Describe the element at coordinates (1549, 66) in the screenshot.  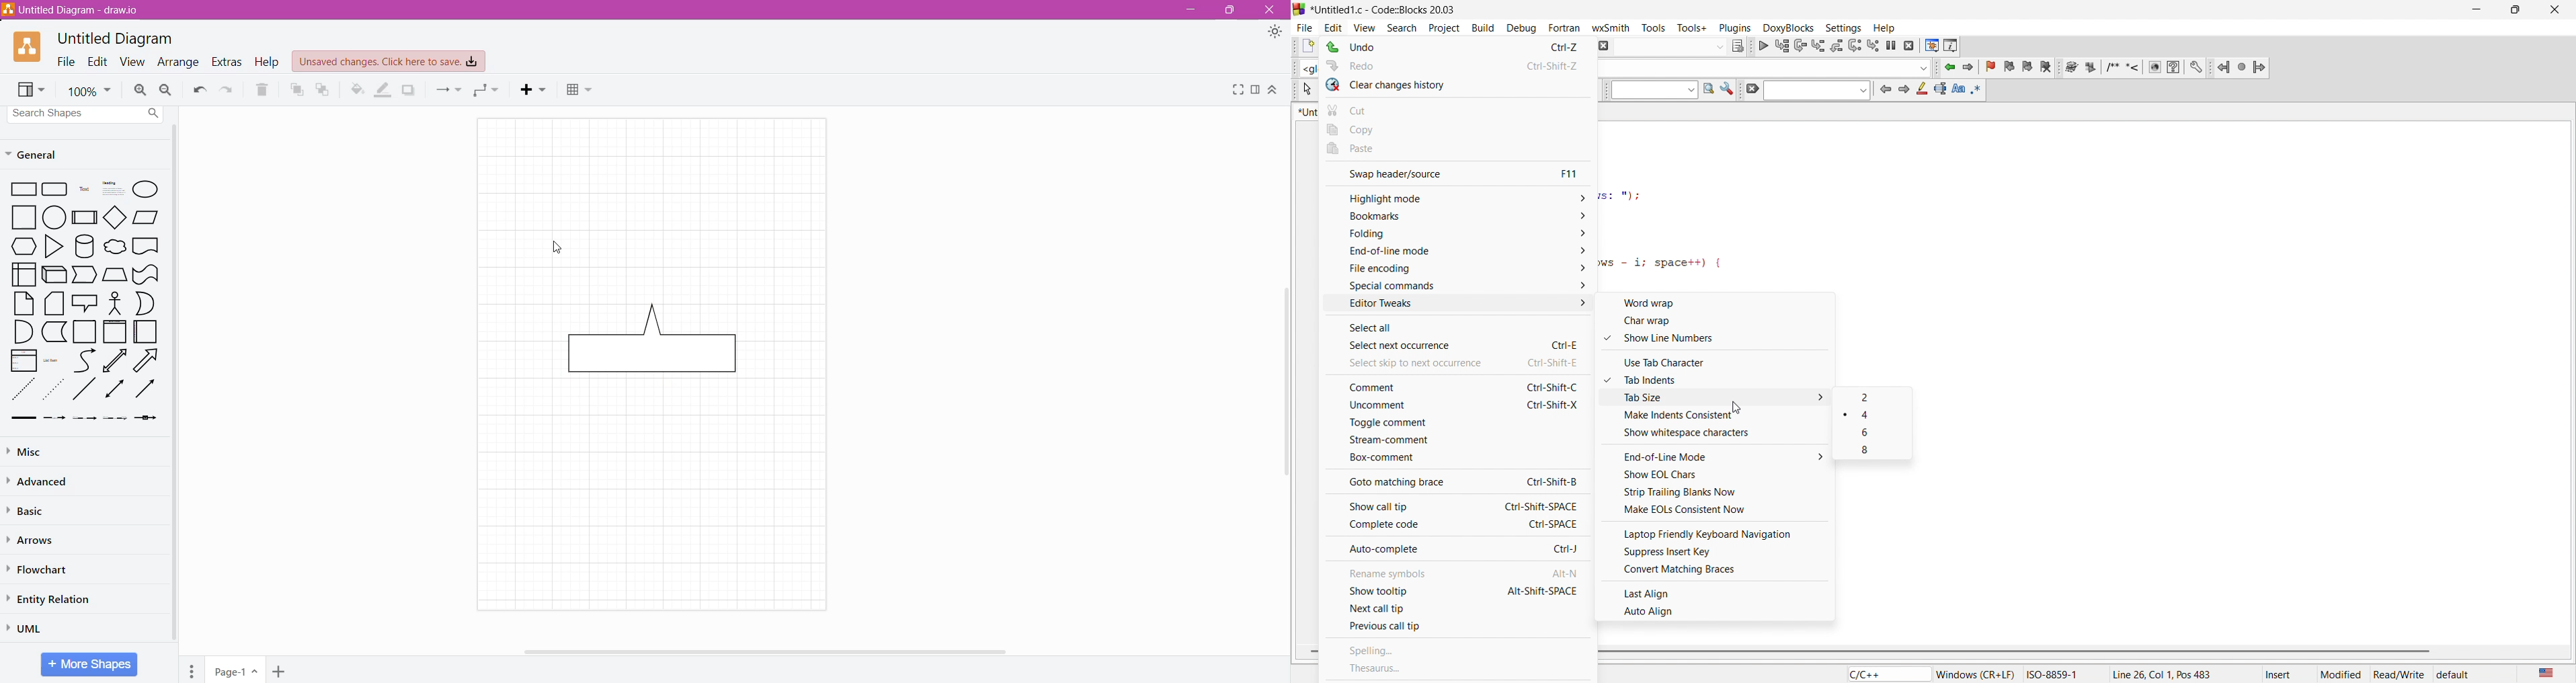
I see `Ctrl-Shift-Z` at that location.